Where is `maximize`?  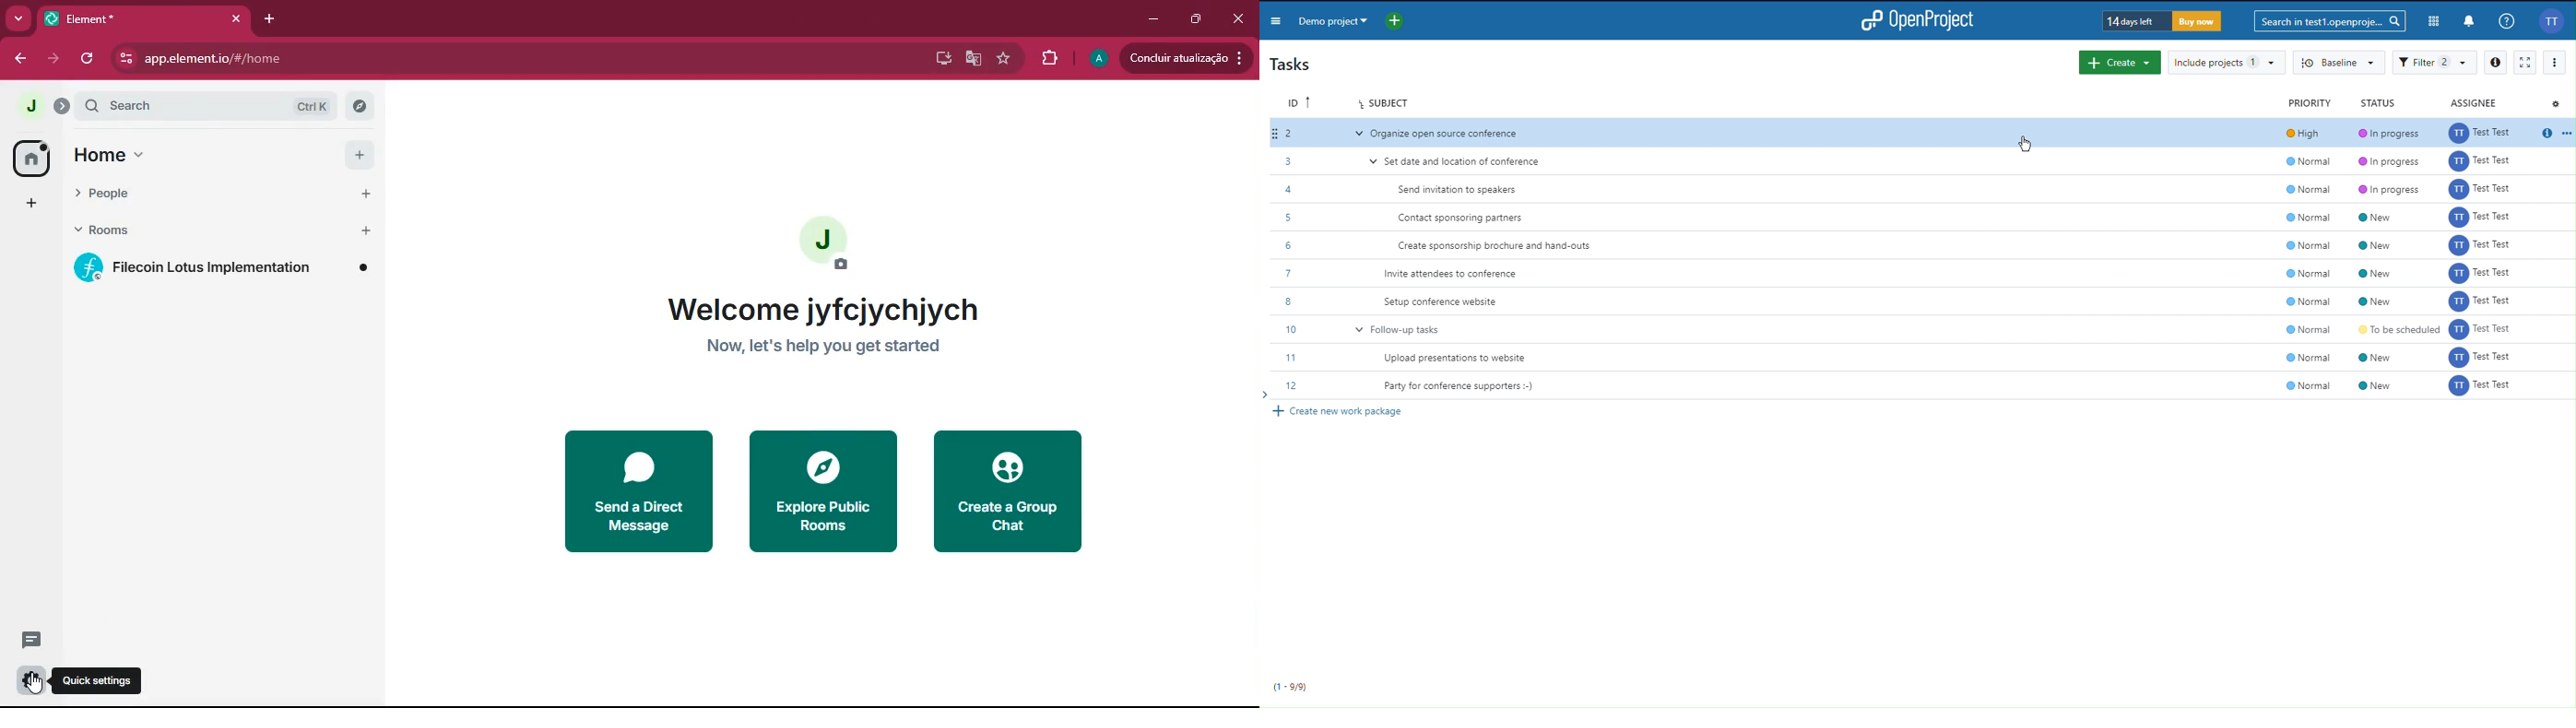
maximize is located at coordinates (1199, 18).